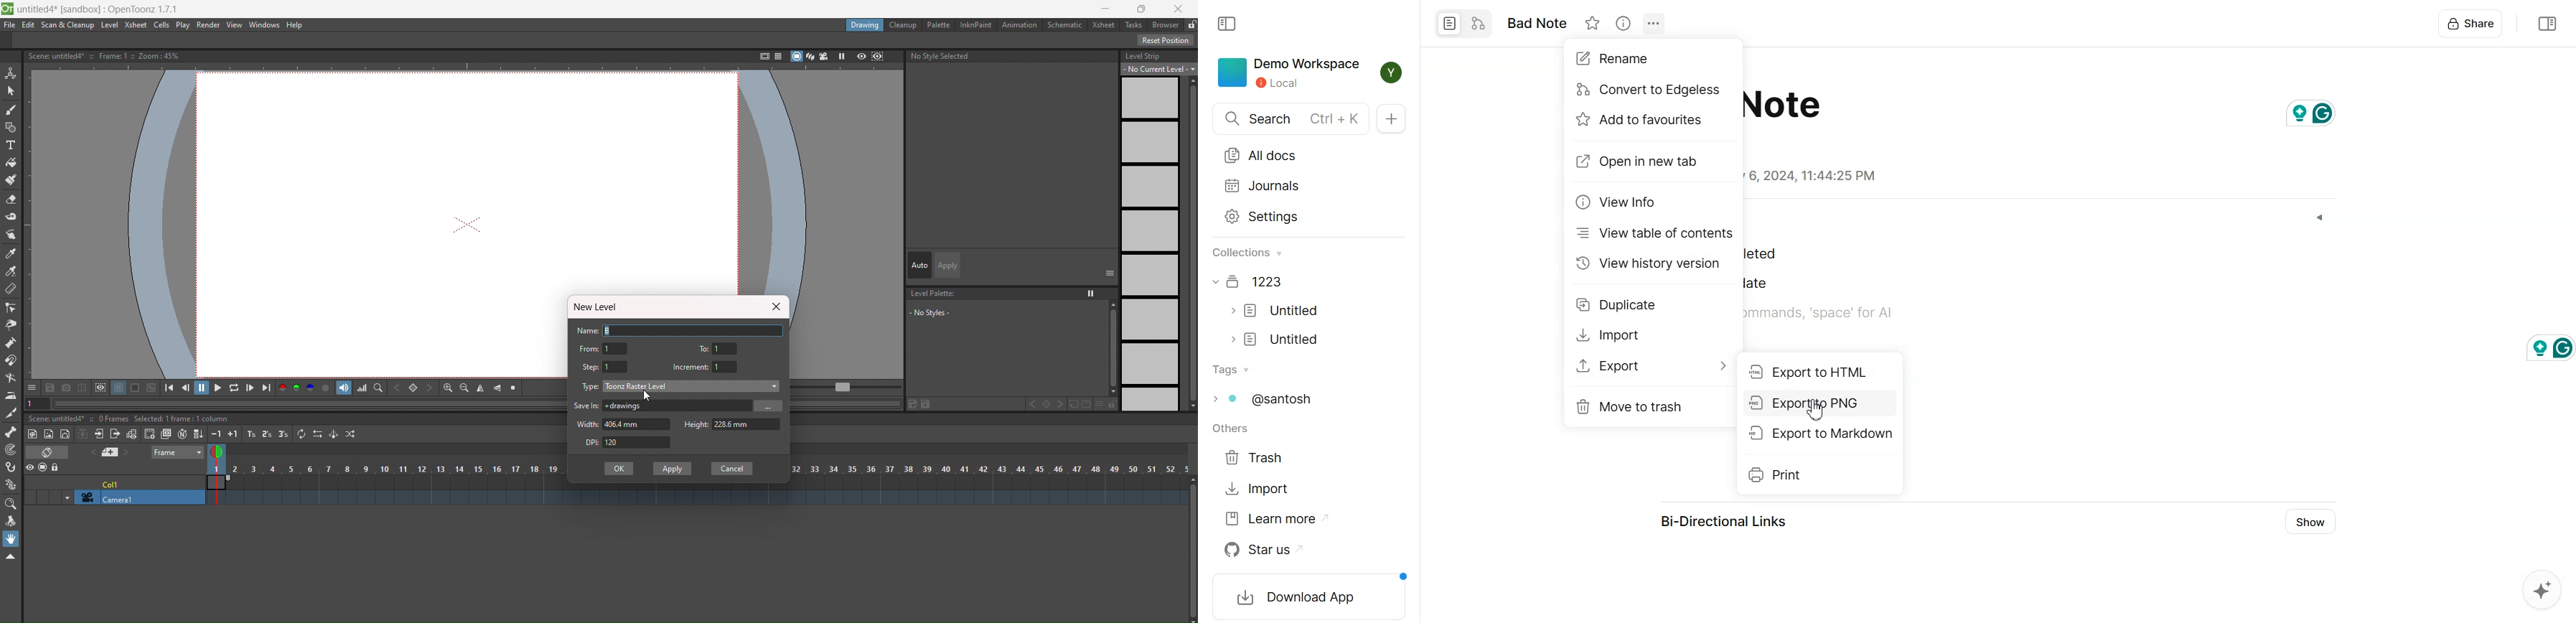 Image resolution: width=2576 pixels, height=644 pixels. Describe the element at coordinates (1230, 370) in the screenshot. I see `Tags` at that location.